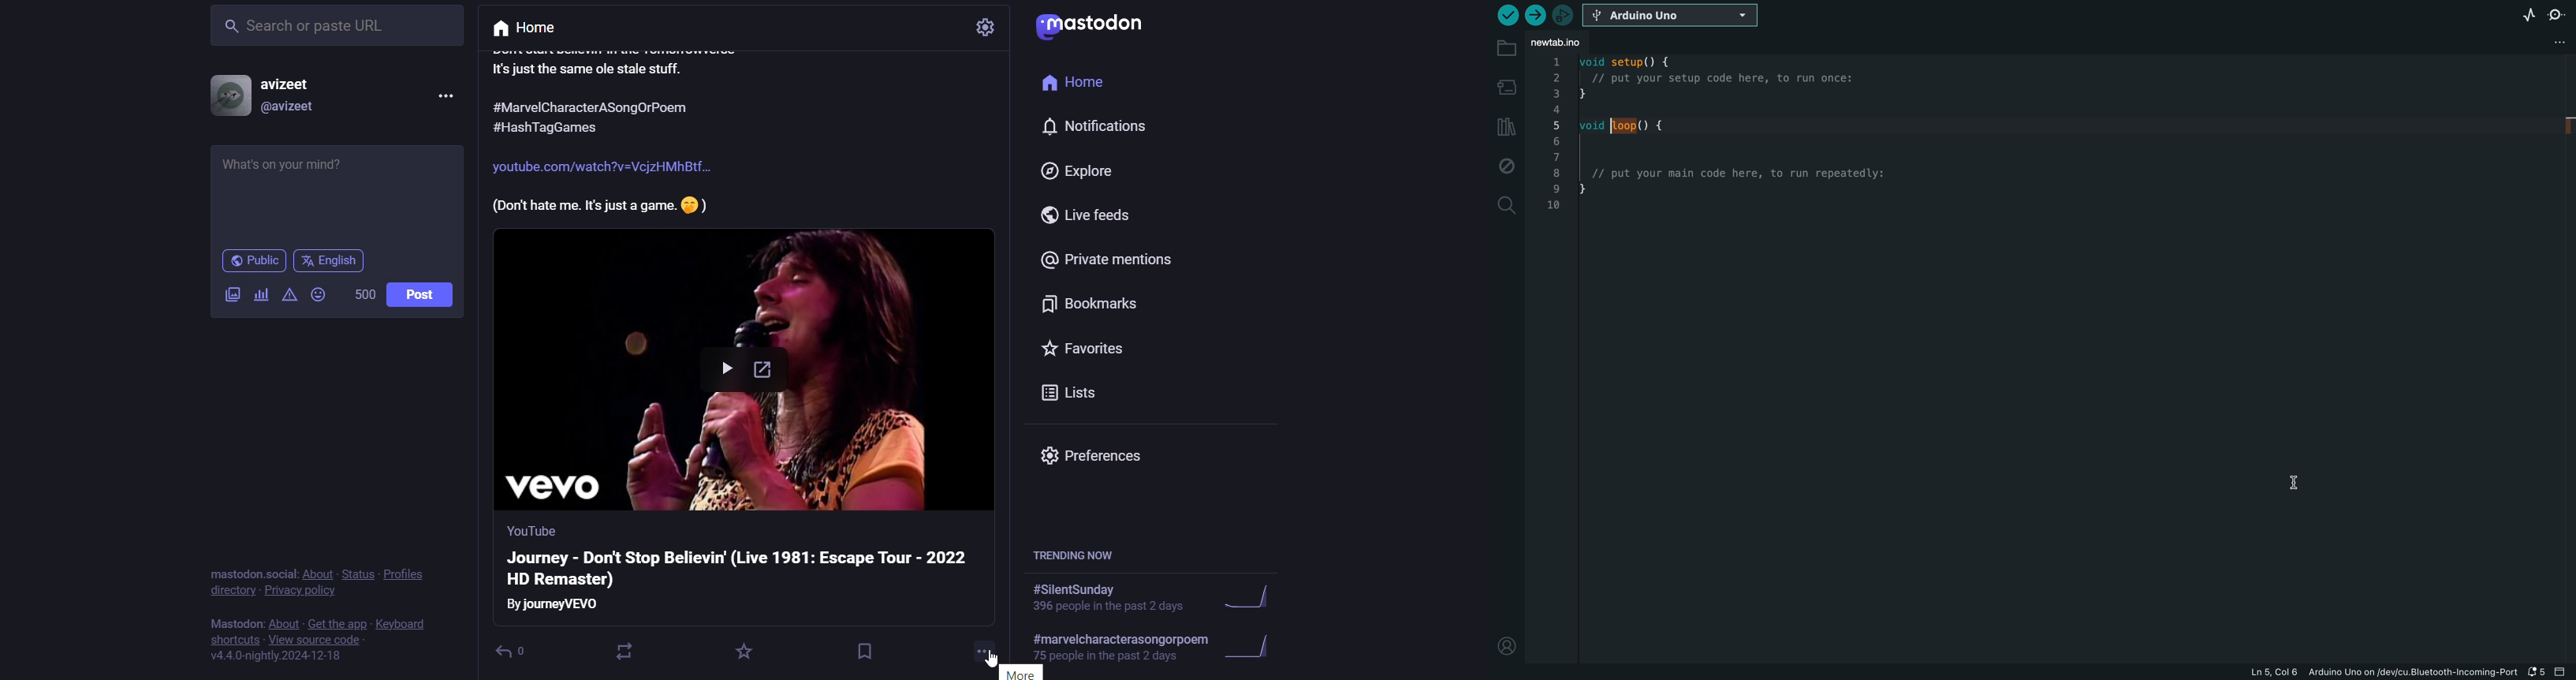 The image size is (2576, 700). I want to click on post thumbnail, so click(746, 373).